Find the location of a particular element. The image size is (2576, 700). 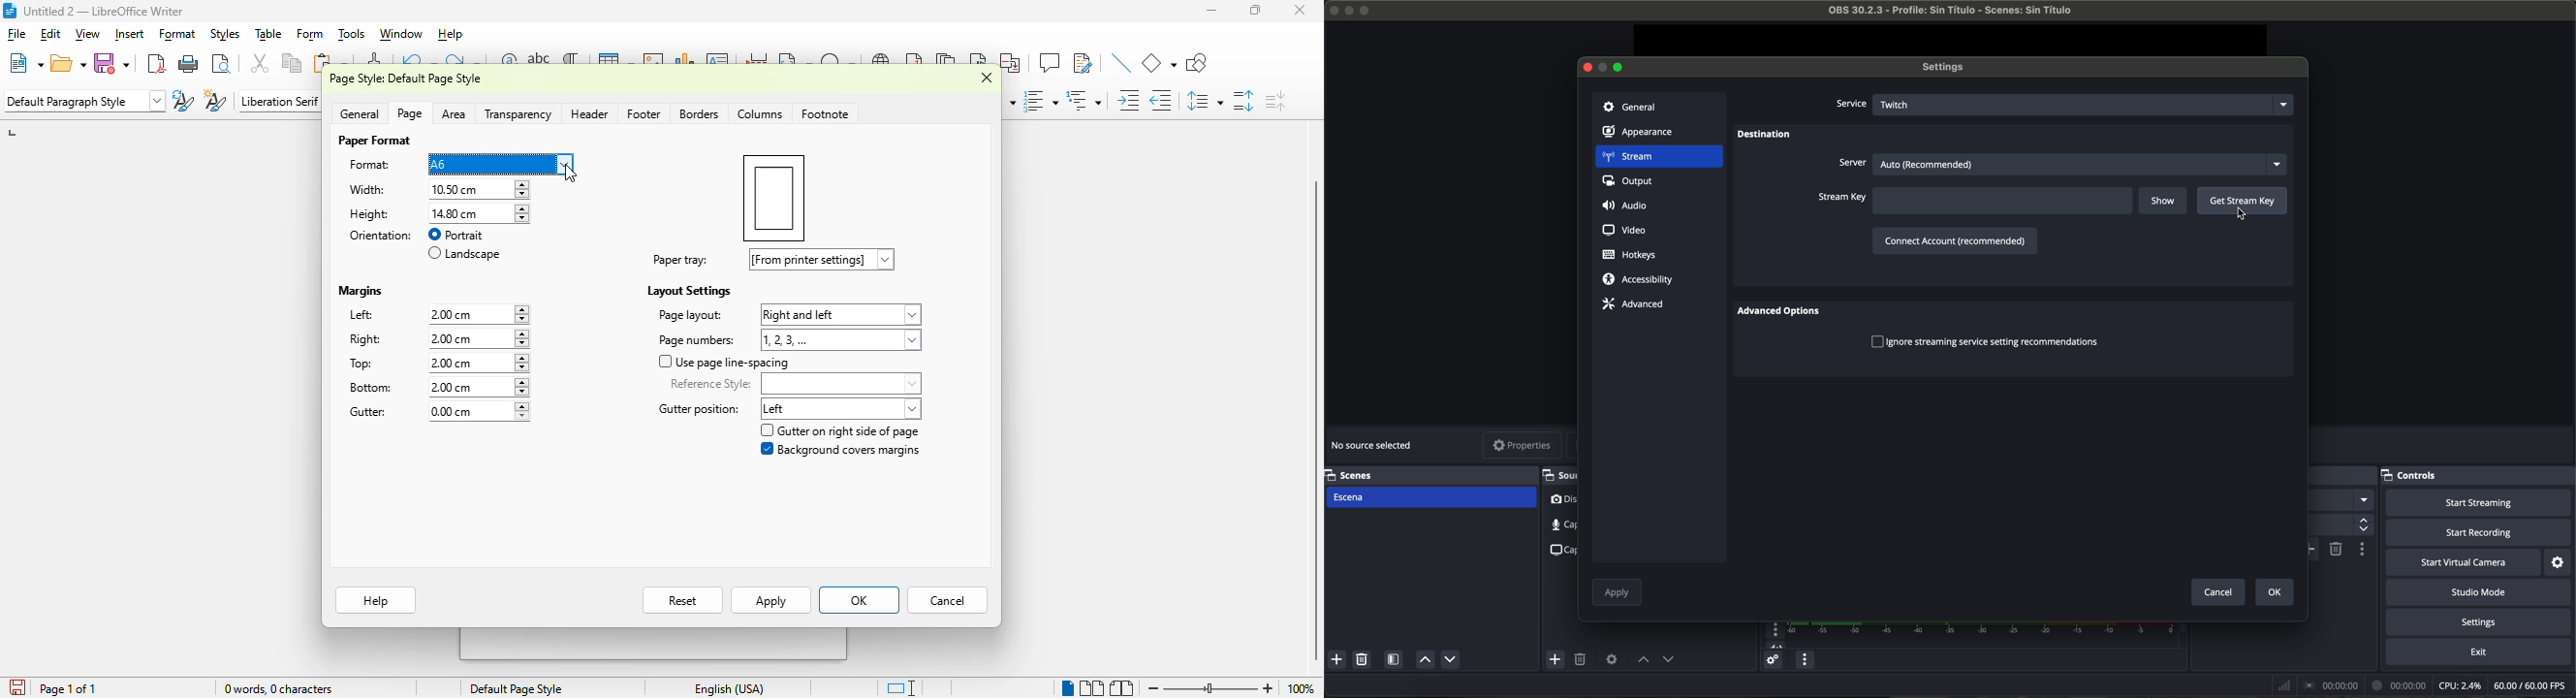

open is located at coordinates (68, 63).